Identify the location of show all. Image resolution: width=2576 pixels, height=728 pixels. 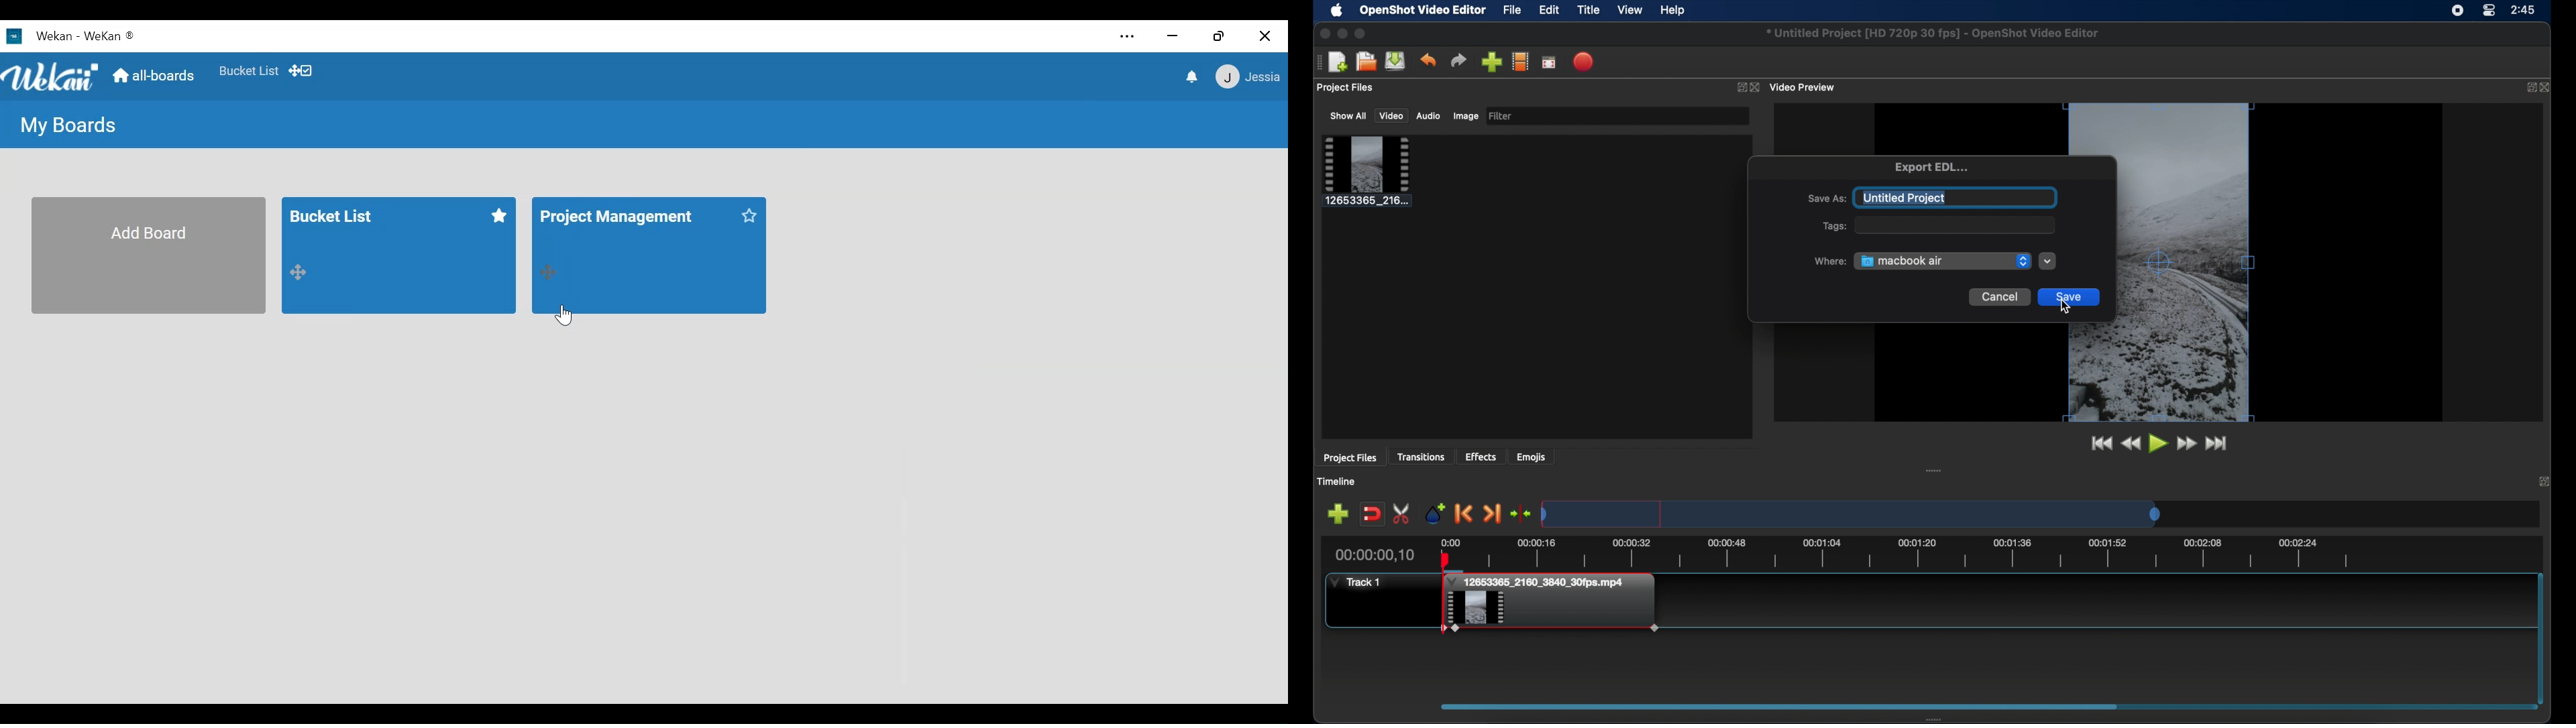
(1348, 116).